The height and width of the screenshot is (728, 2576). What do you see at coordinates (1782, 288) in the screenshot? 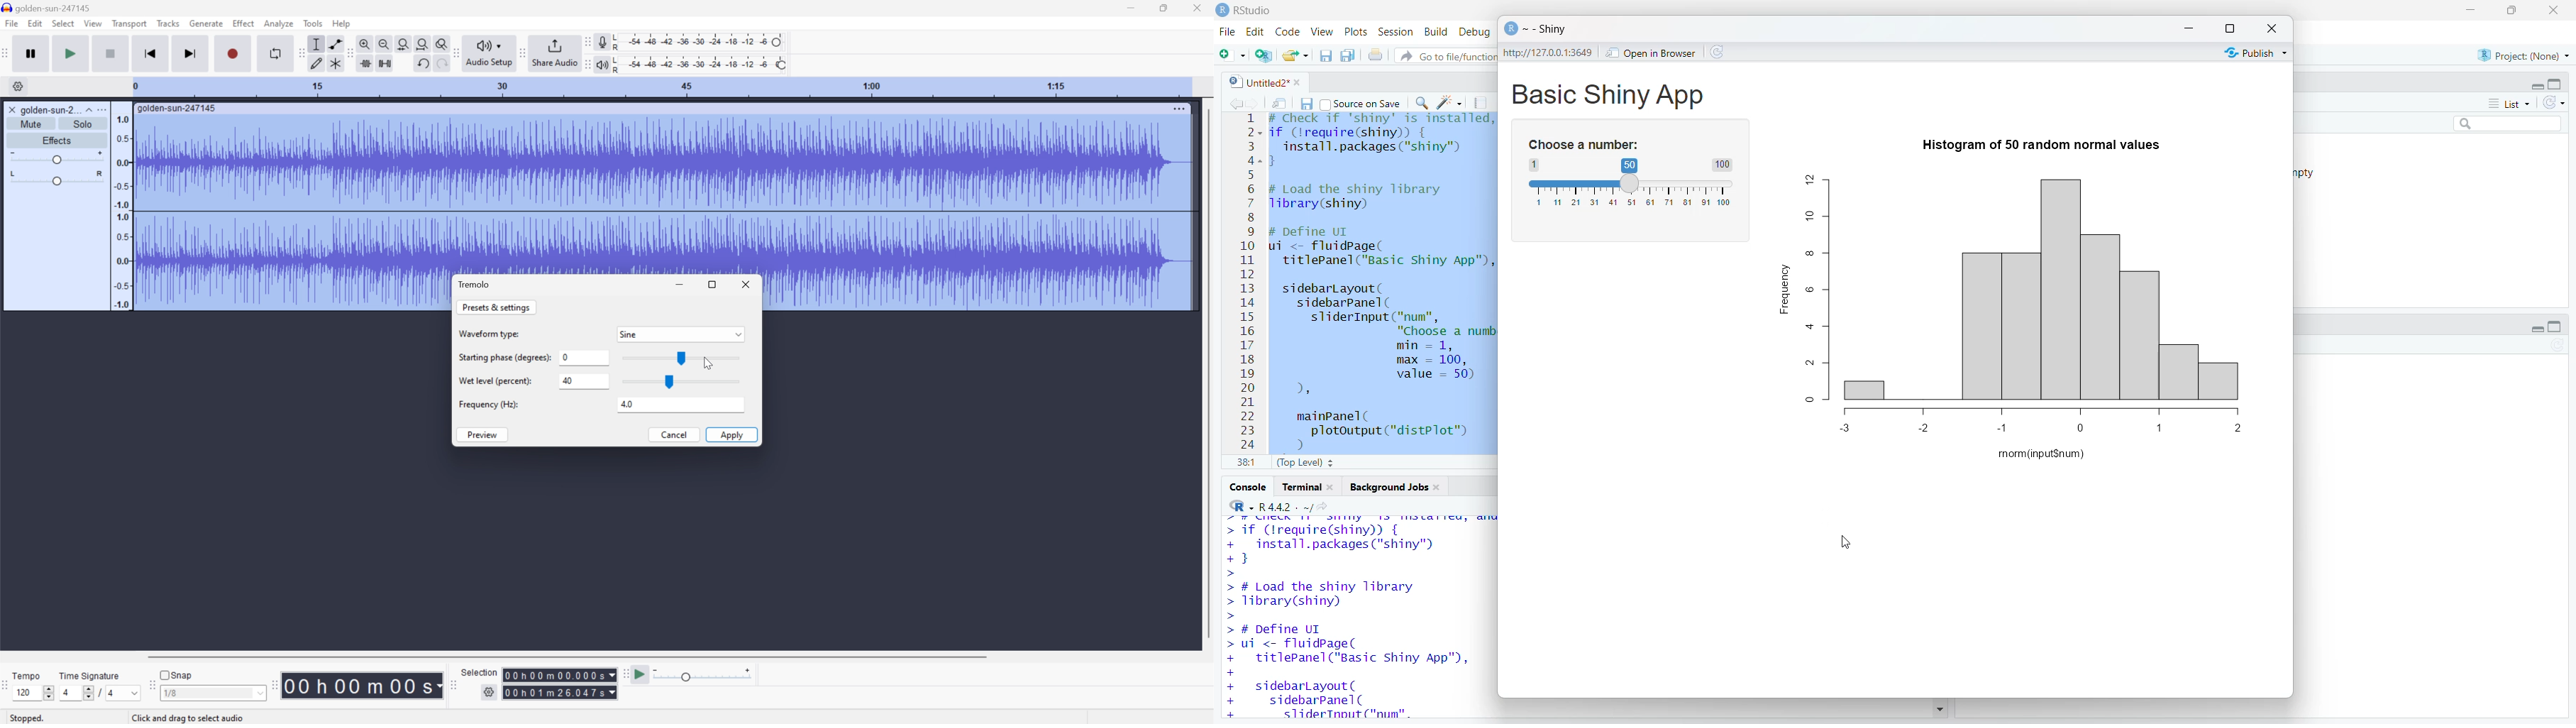
I see `Frequency` at bounding box center [1782, 288].